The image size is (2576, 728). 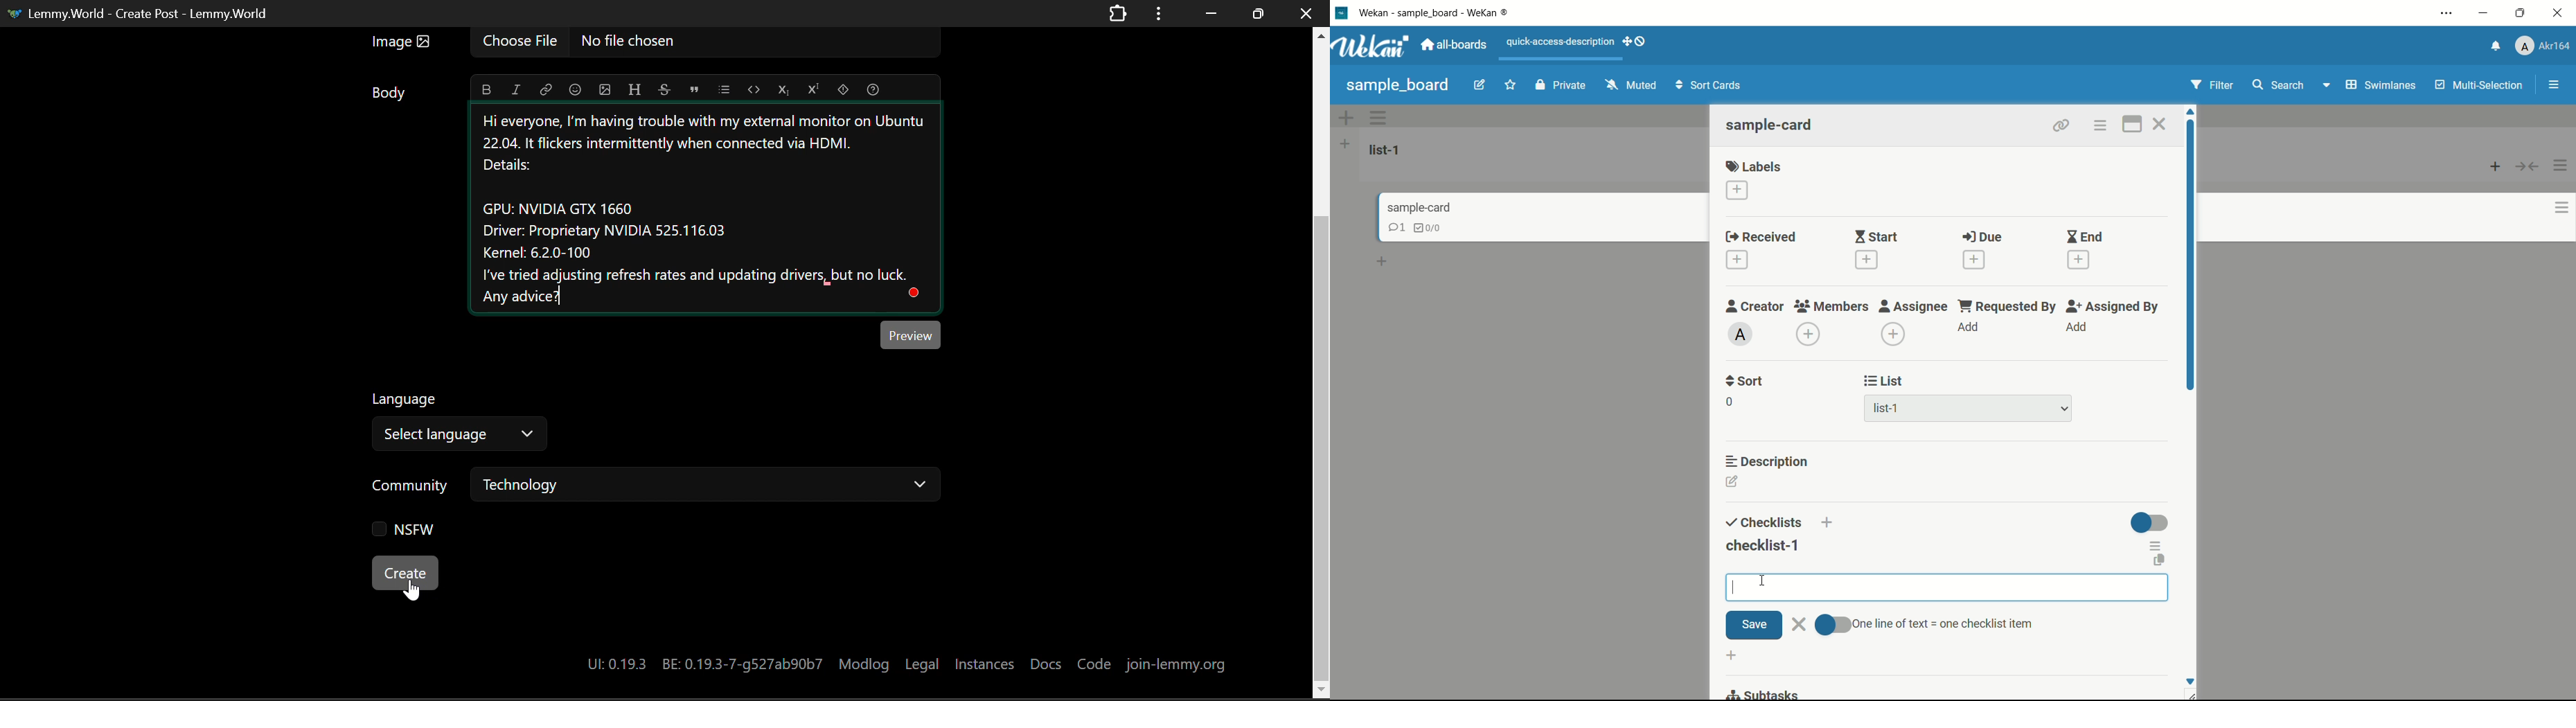 I want to click on Header, so click(x=633, y=87).